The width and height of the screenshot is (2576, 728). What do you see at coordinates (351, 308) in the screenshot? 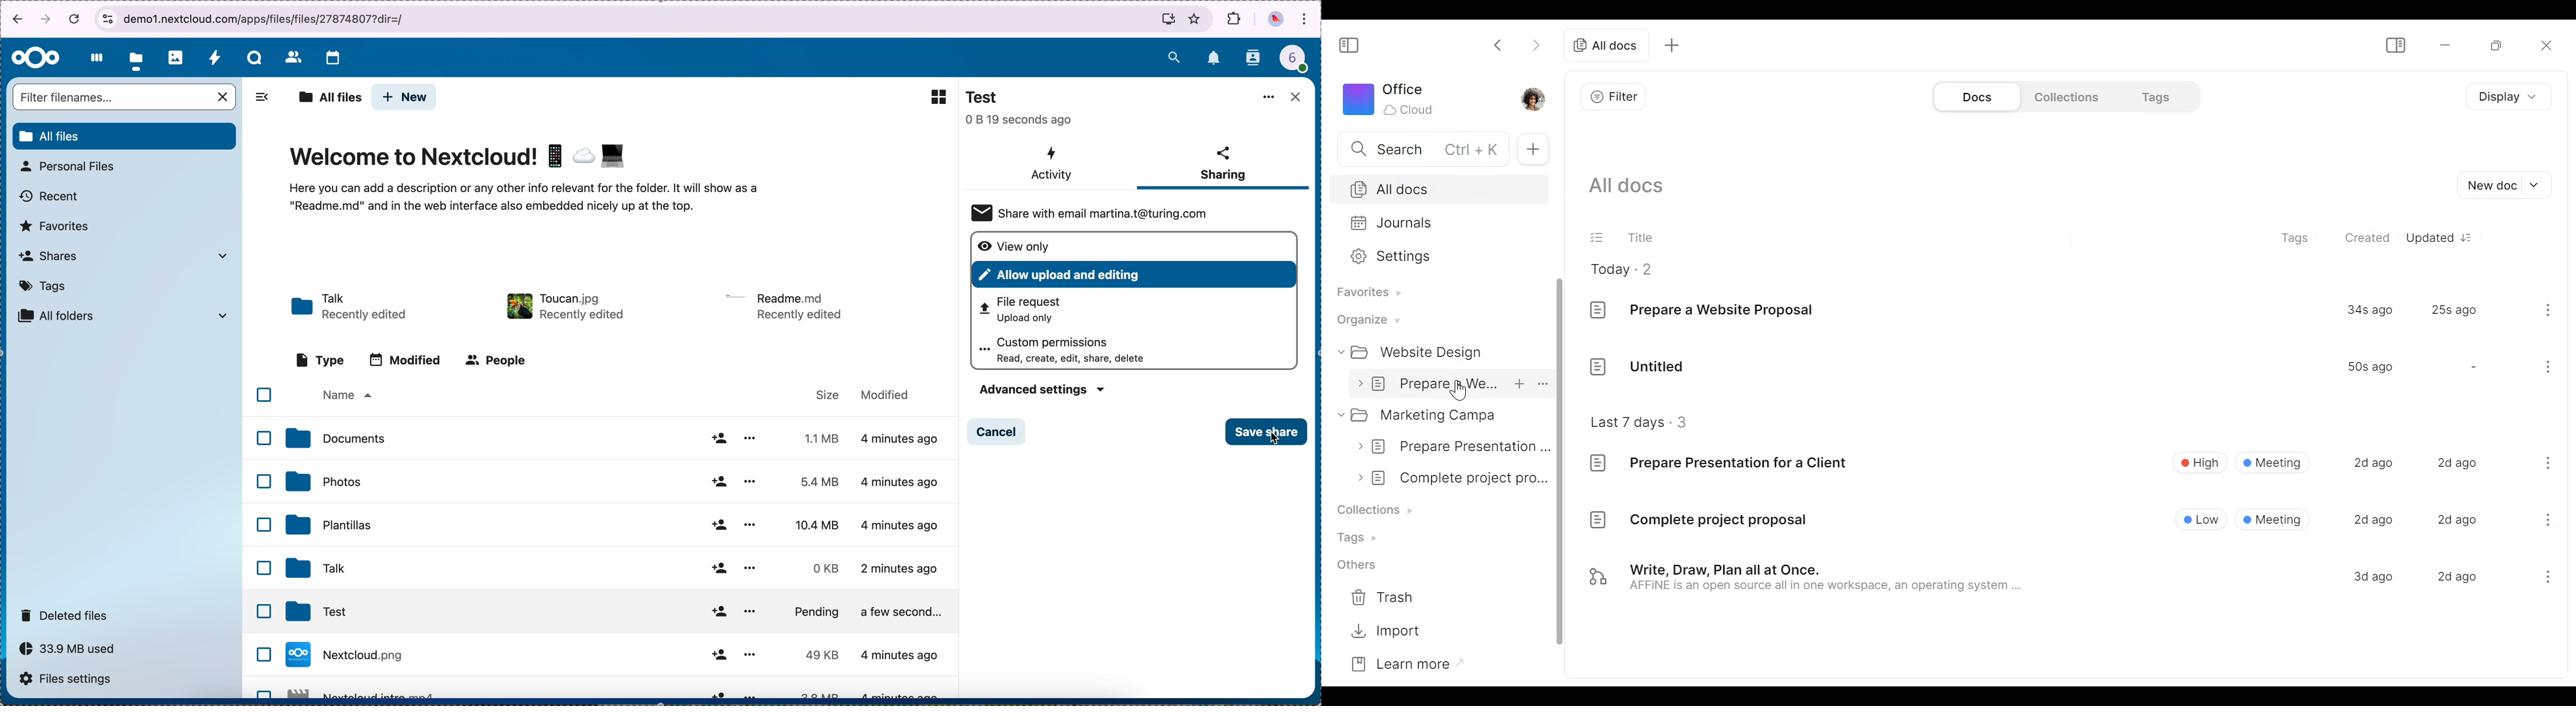
I see `talk folder` at bounding box center [351, 308].